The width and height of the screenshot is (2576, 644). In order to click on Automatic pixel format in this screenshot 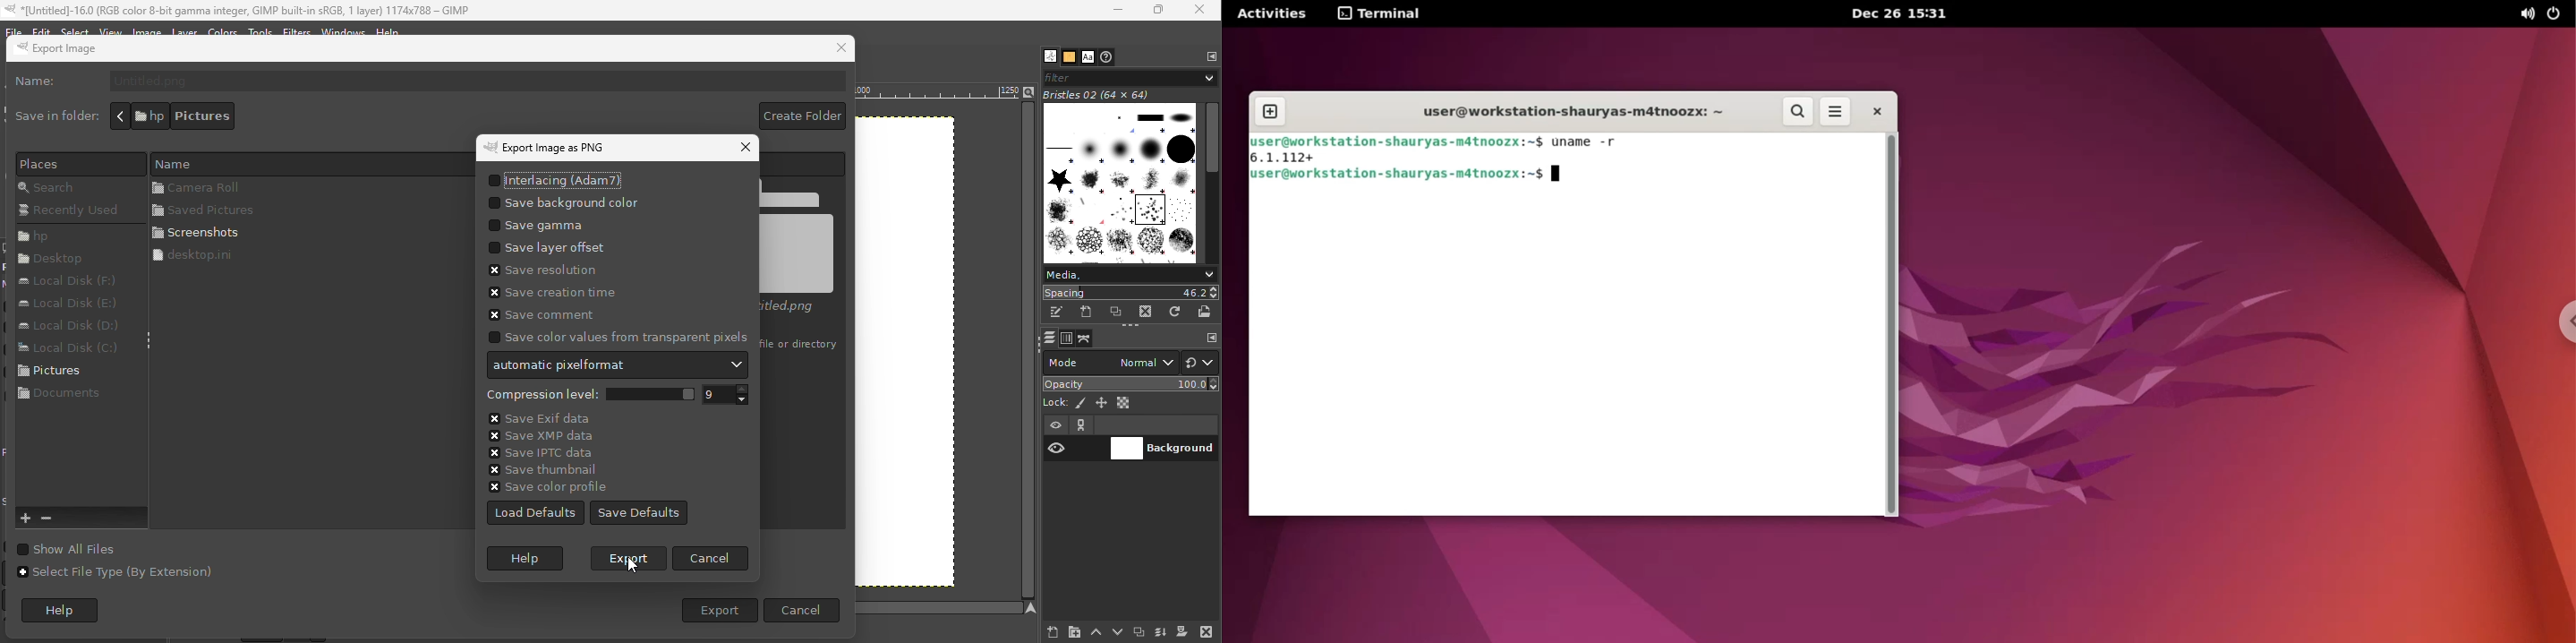, I will do `click(616, 364)`.